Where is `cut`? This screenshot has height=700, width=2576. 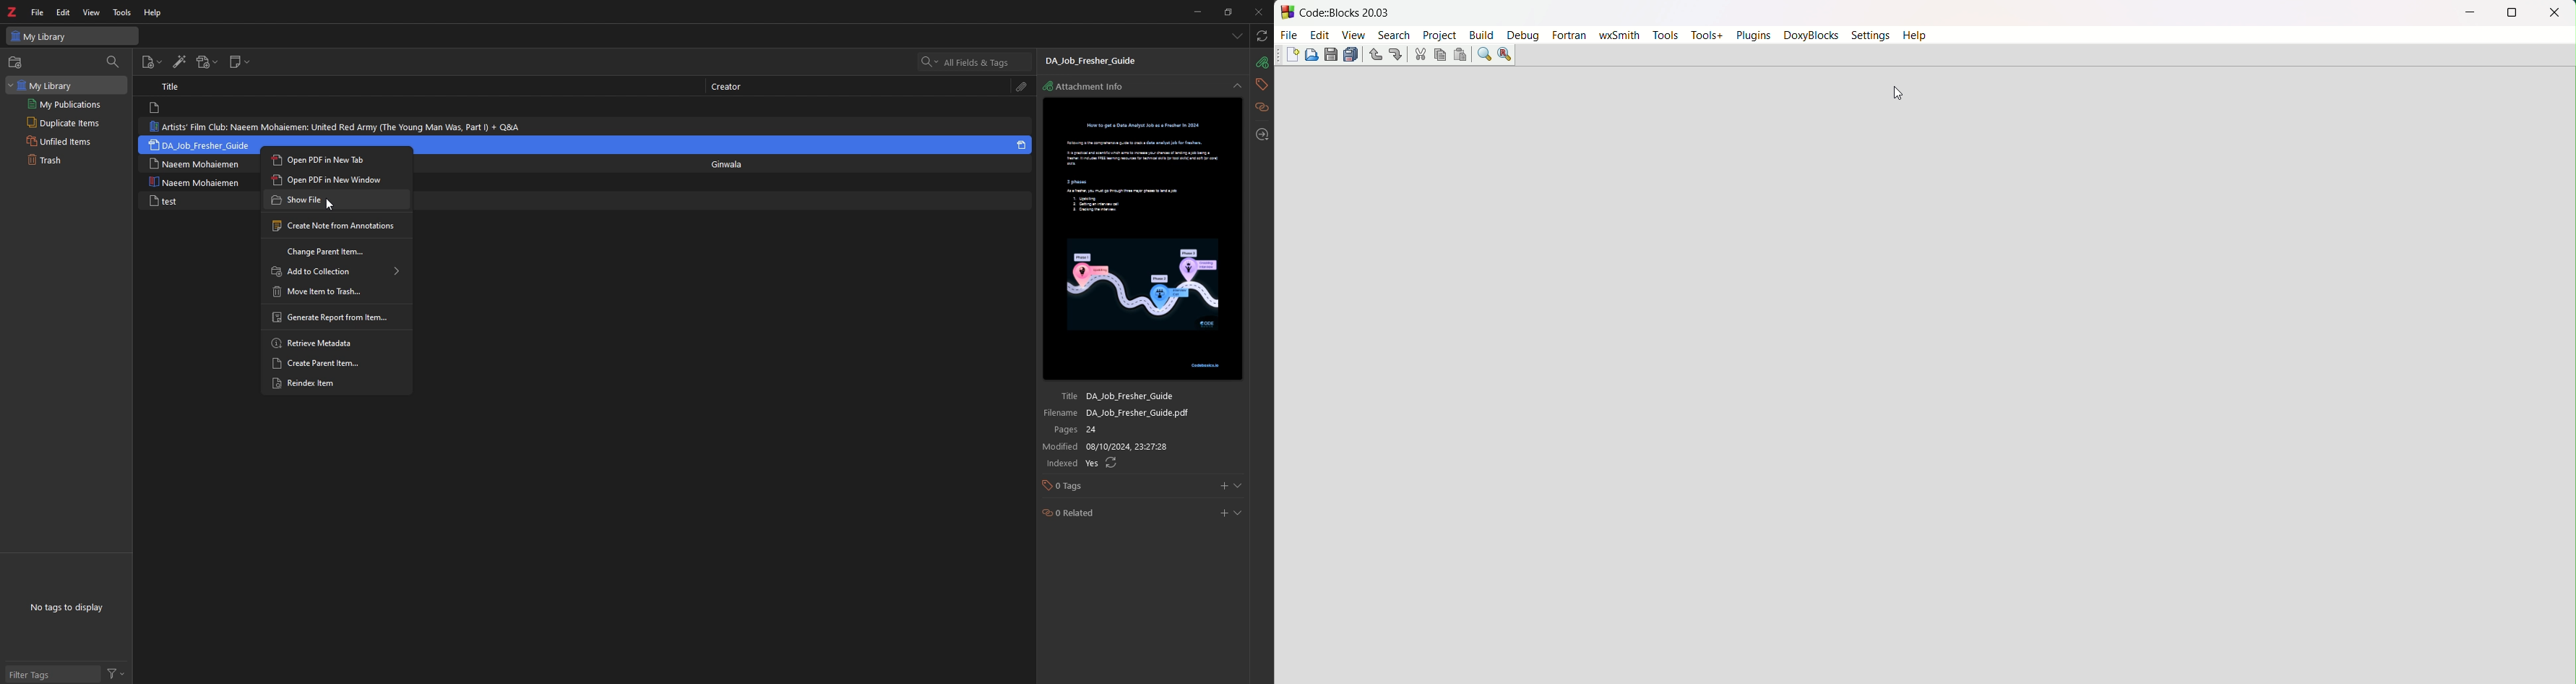
cut is located at coordinates (1420, 55).